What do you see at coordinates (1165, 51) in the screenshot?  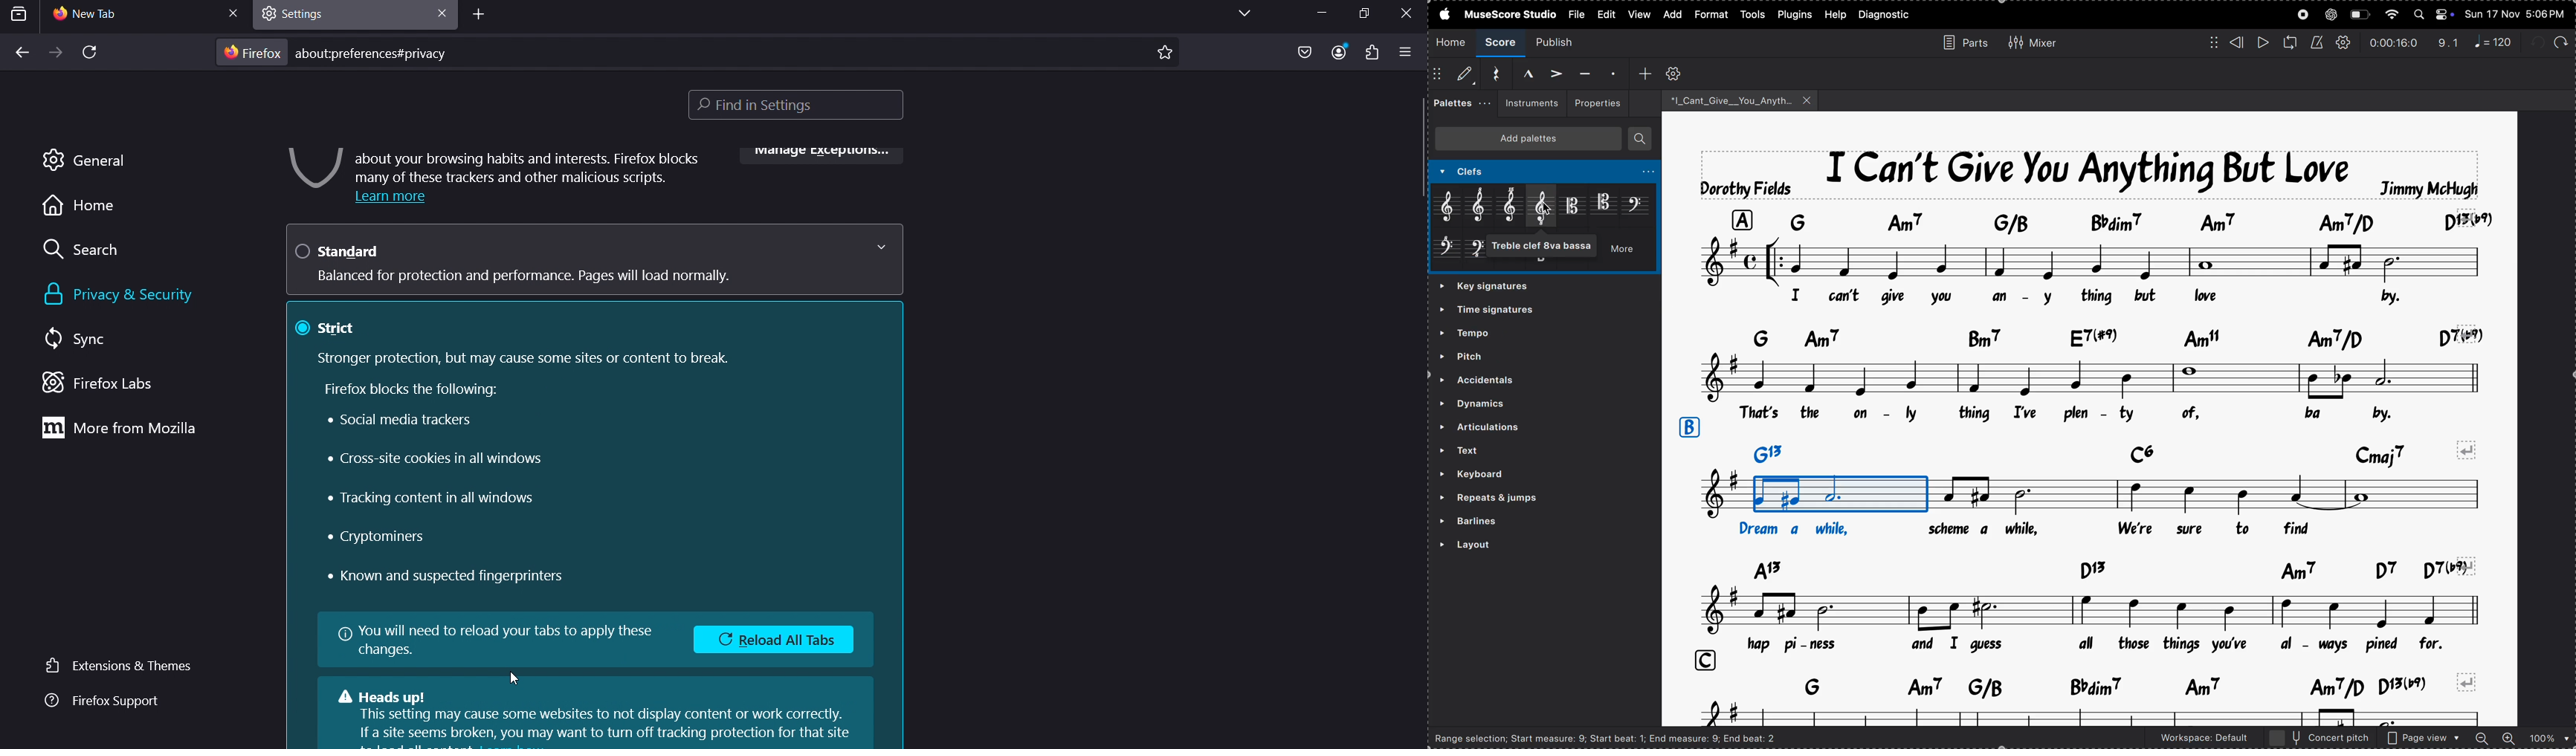 I see `bookmark` at bounding box center [1165, 51].